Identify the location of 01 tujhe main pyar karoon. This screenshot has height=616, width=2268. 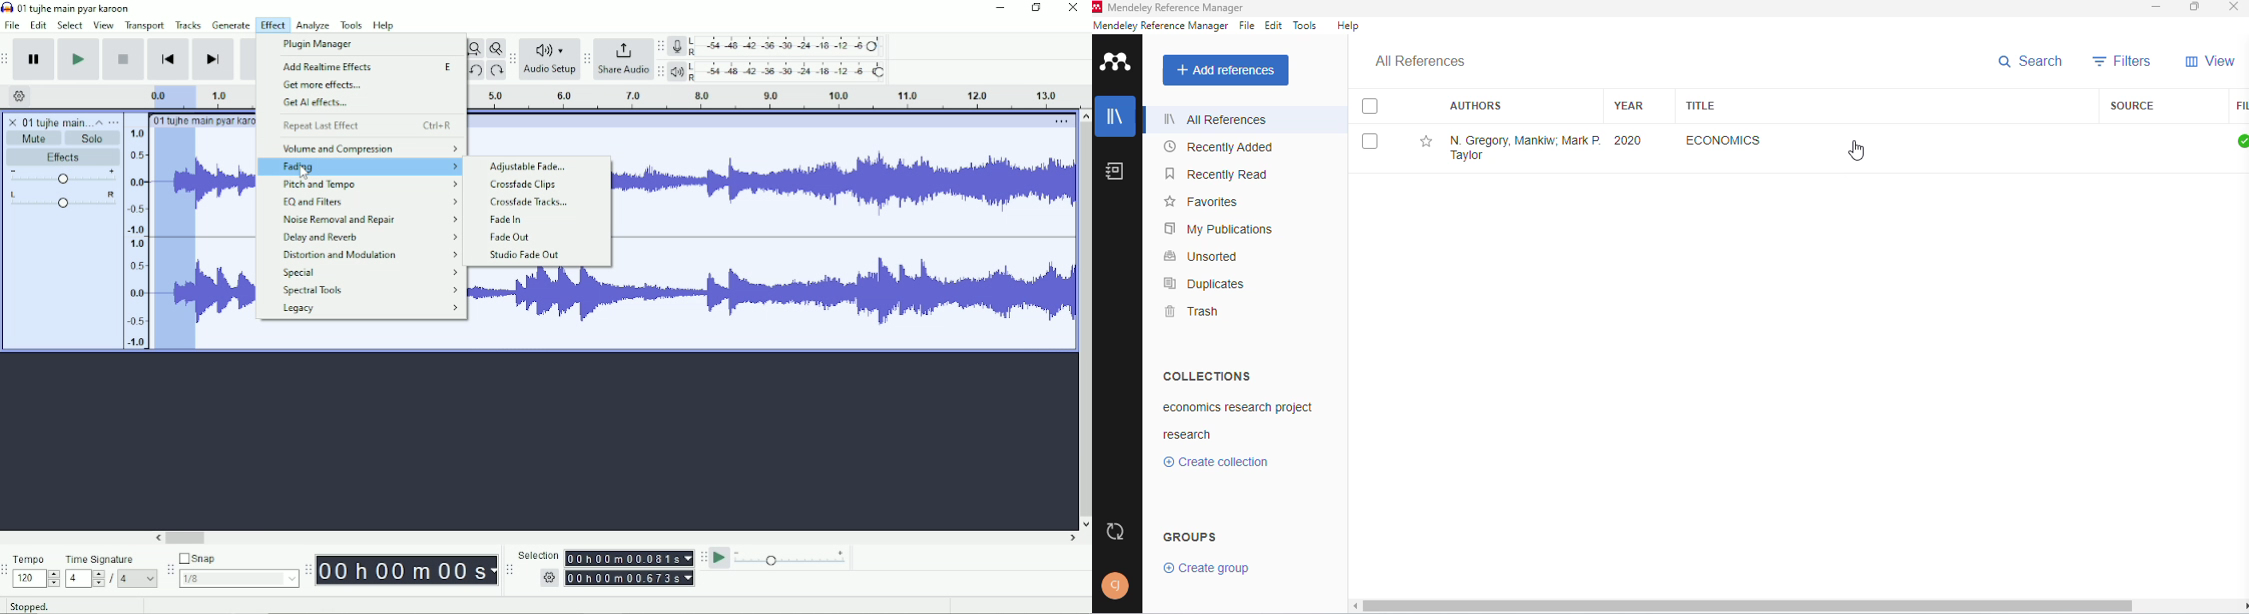
(205, 120).